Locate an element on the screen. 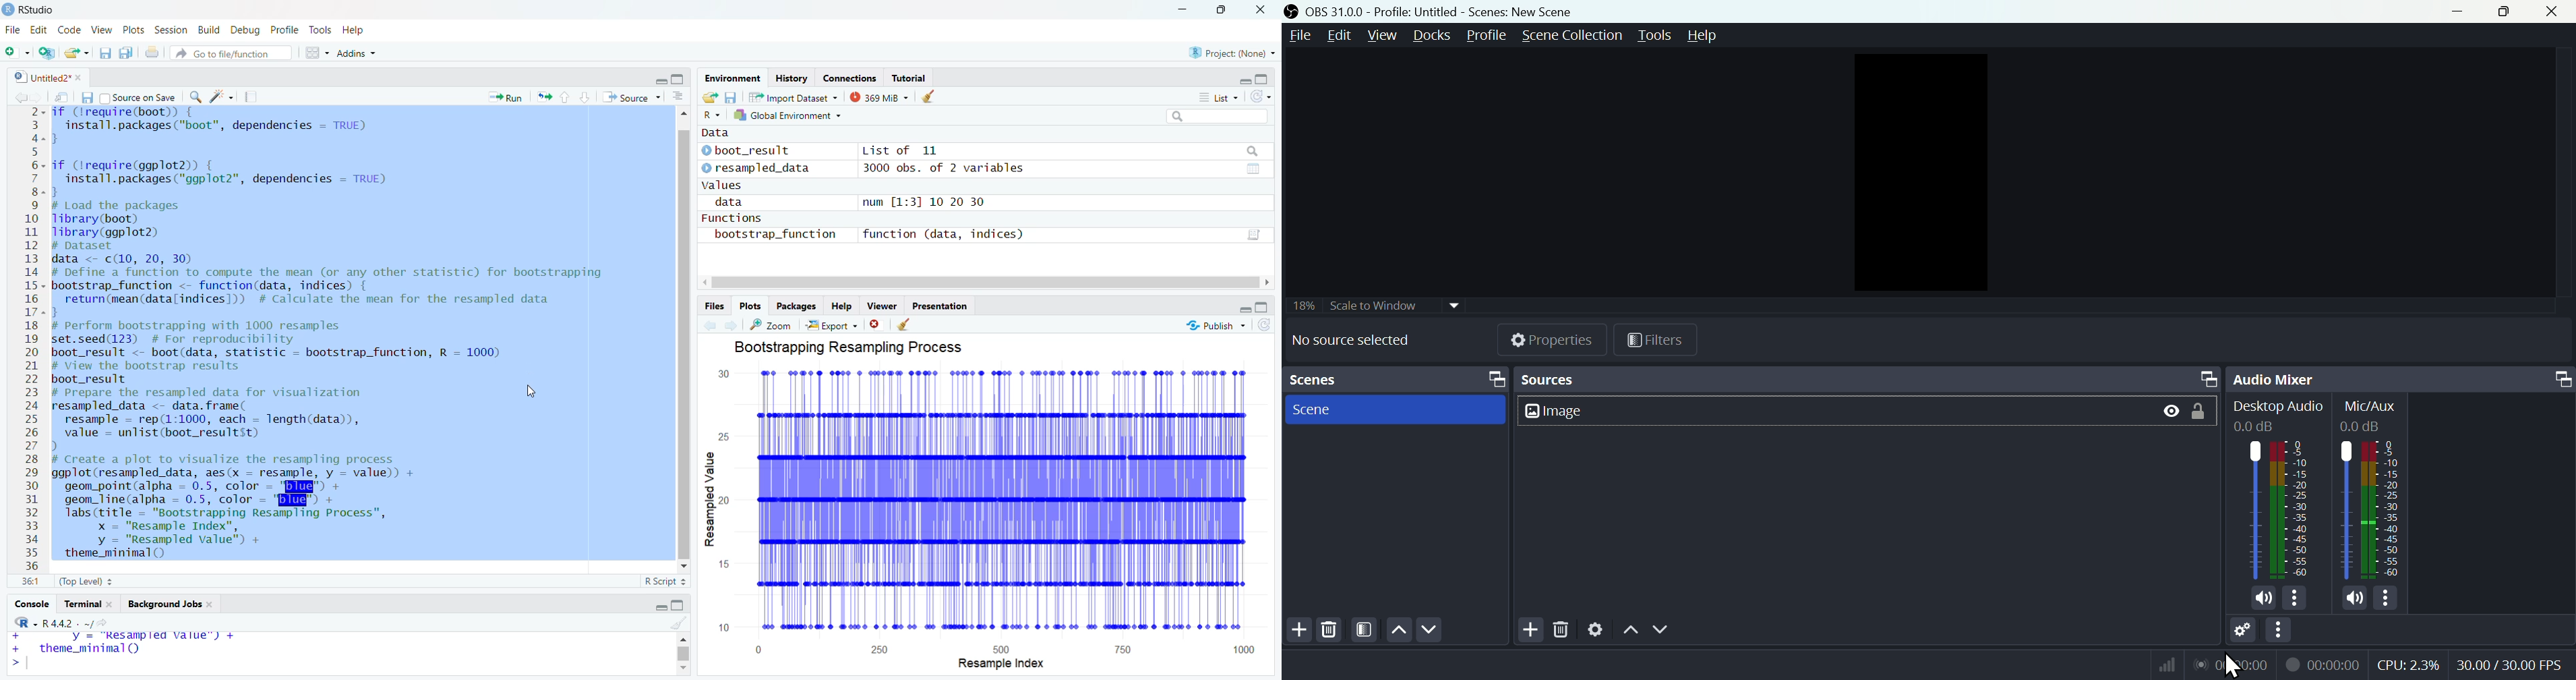  resampled data is located at coordinates (756, 168).